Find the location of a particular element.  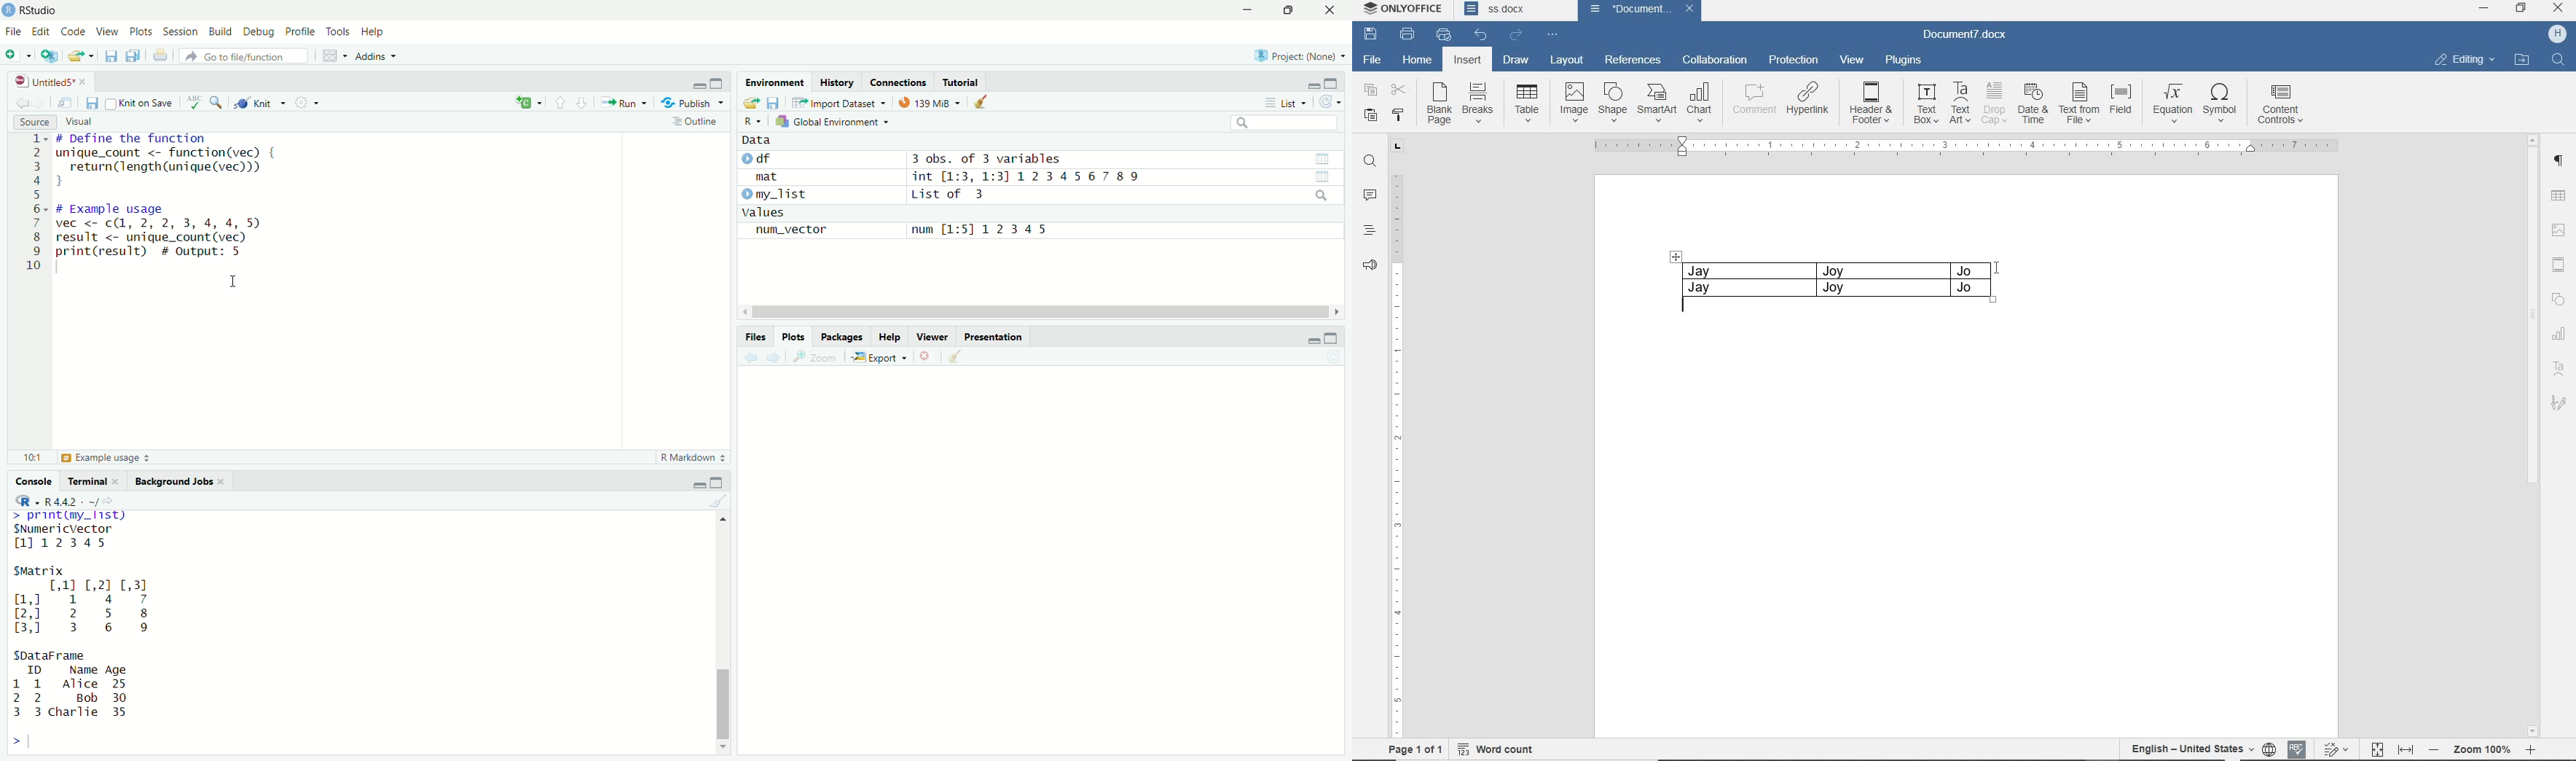

maximize is located at coordinates (719, 84).